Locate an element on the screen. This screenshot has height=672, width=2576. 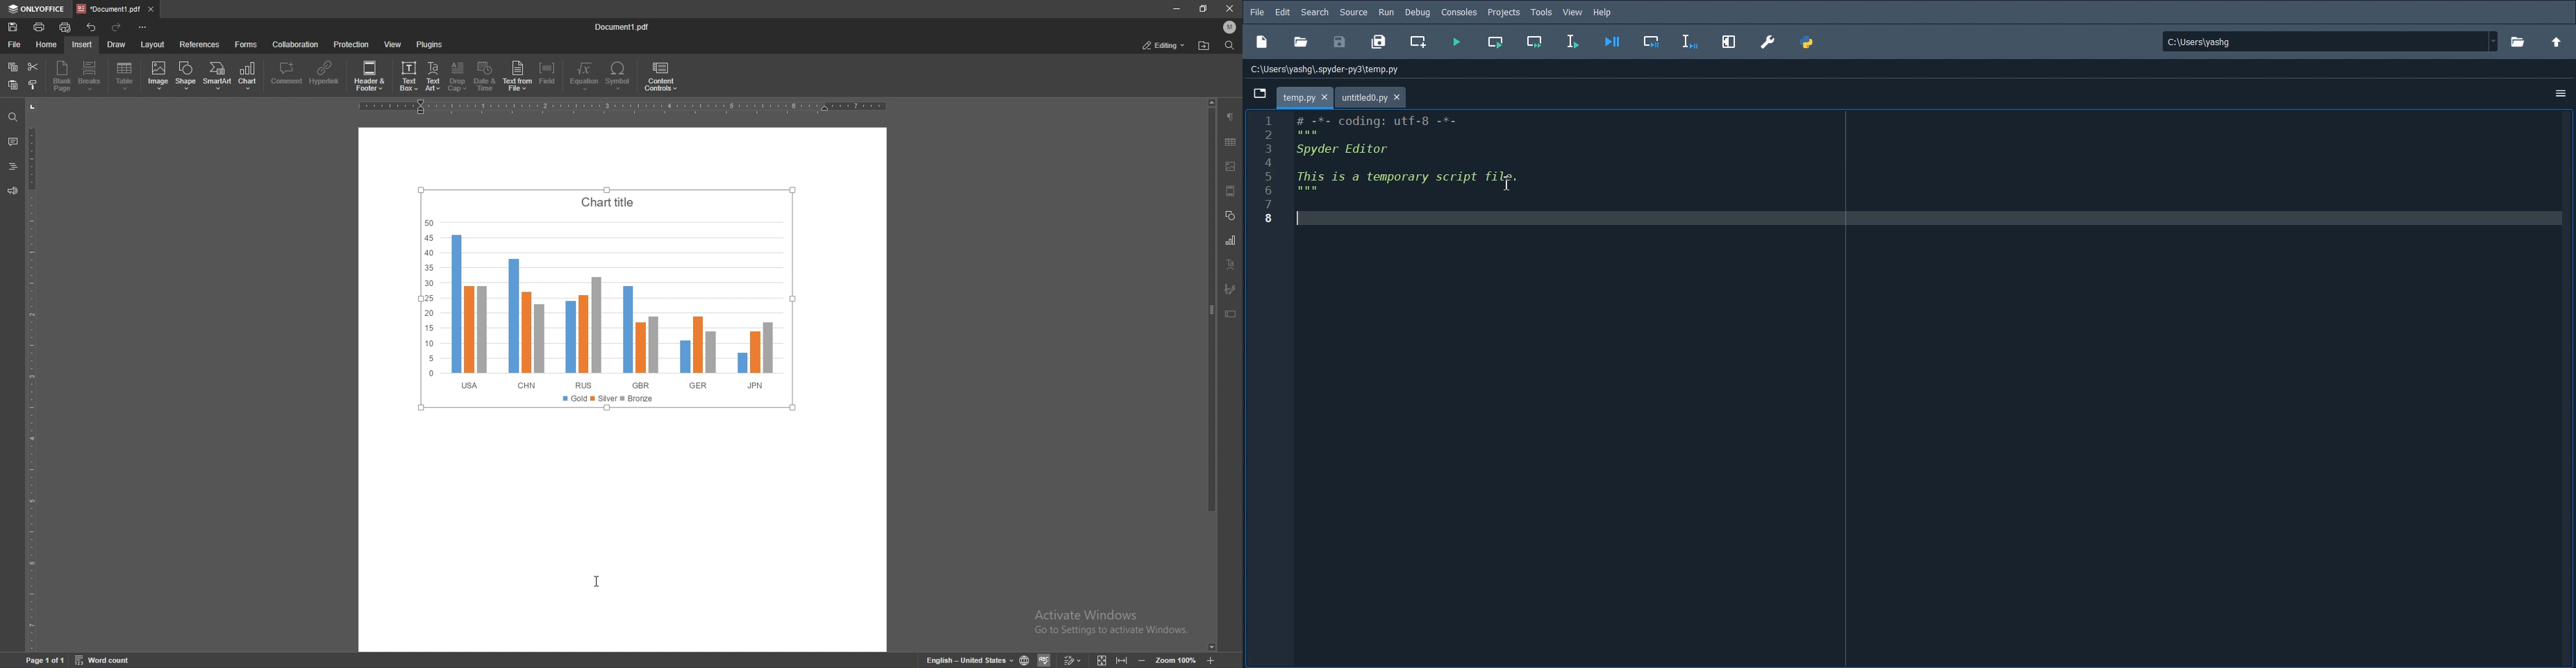
Activate windows is located at coordinates (1112, 621).